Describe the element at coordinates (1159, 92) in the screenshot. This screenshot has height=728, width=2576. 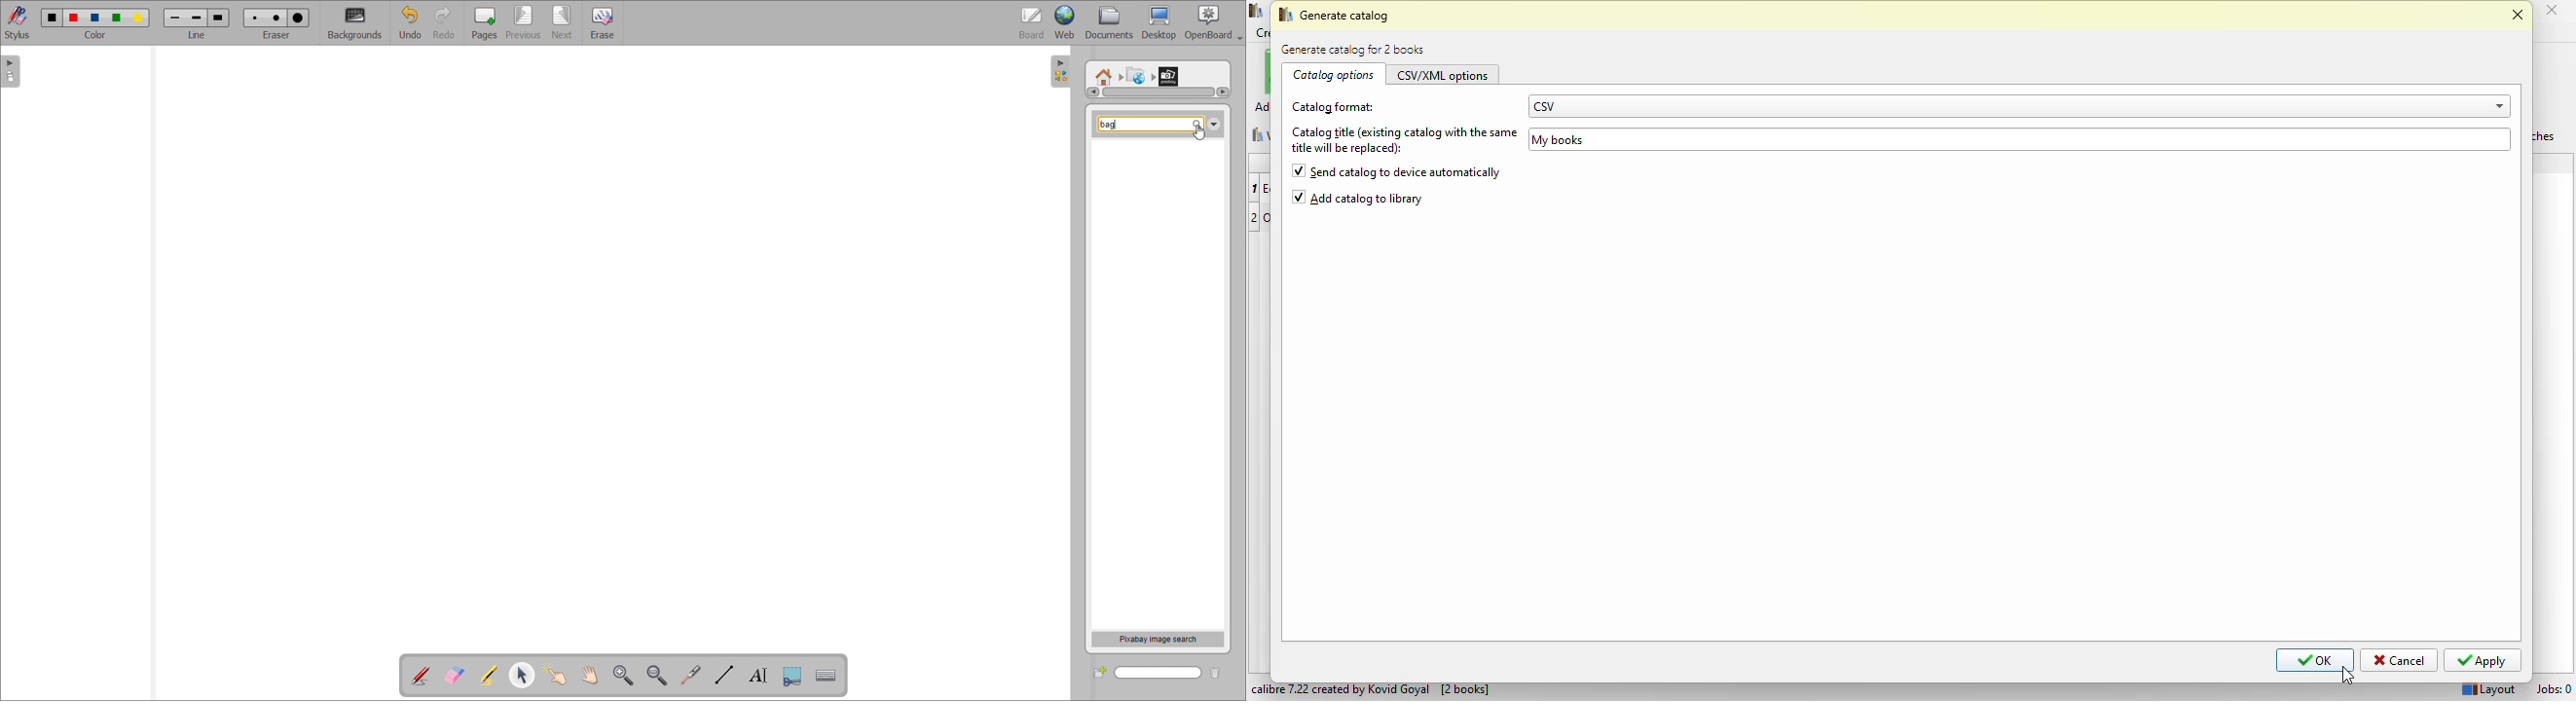
I see `scrollbar` at that location.